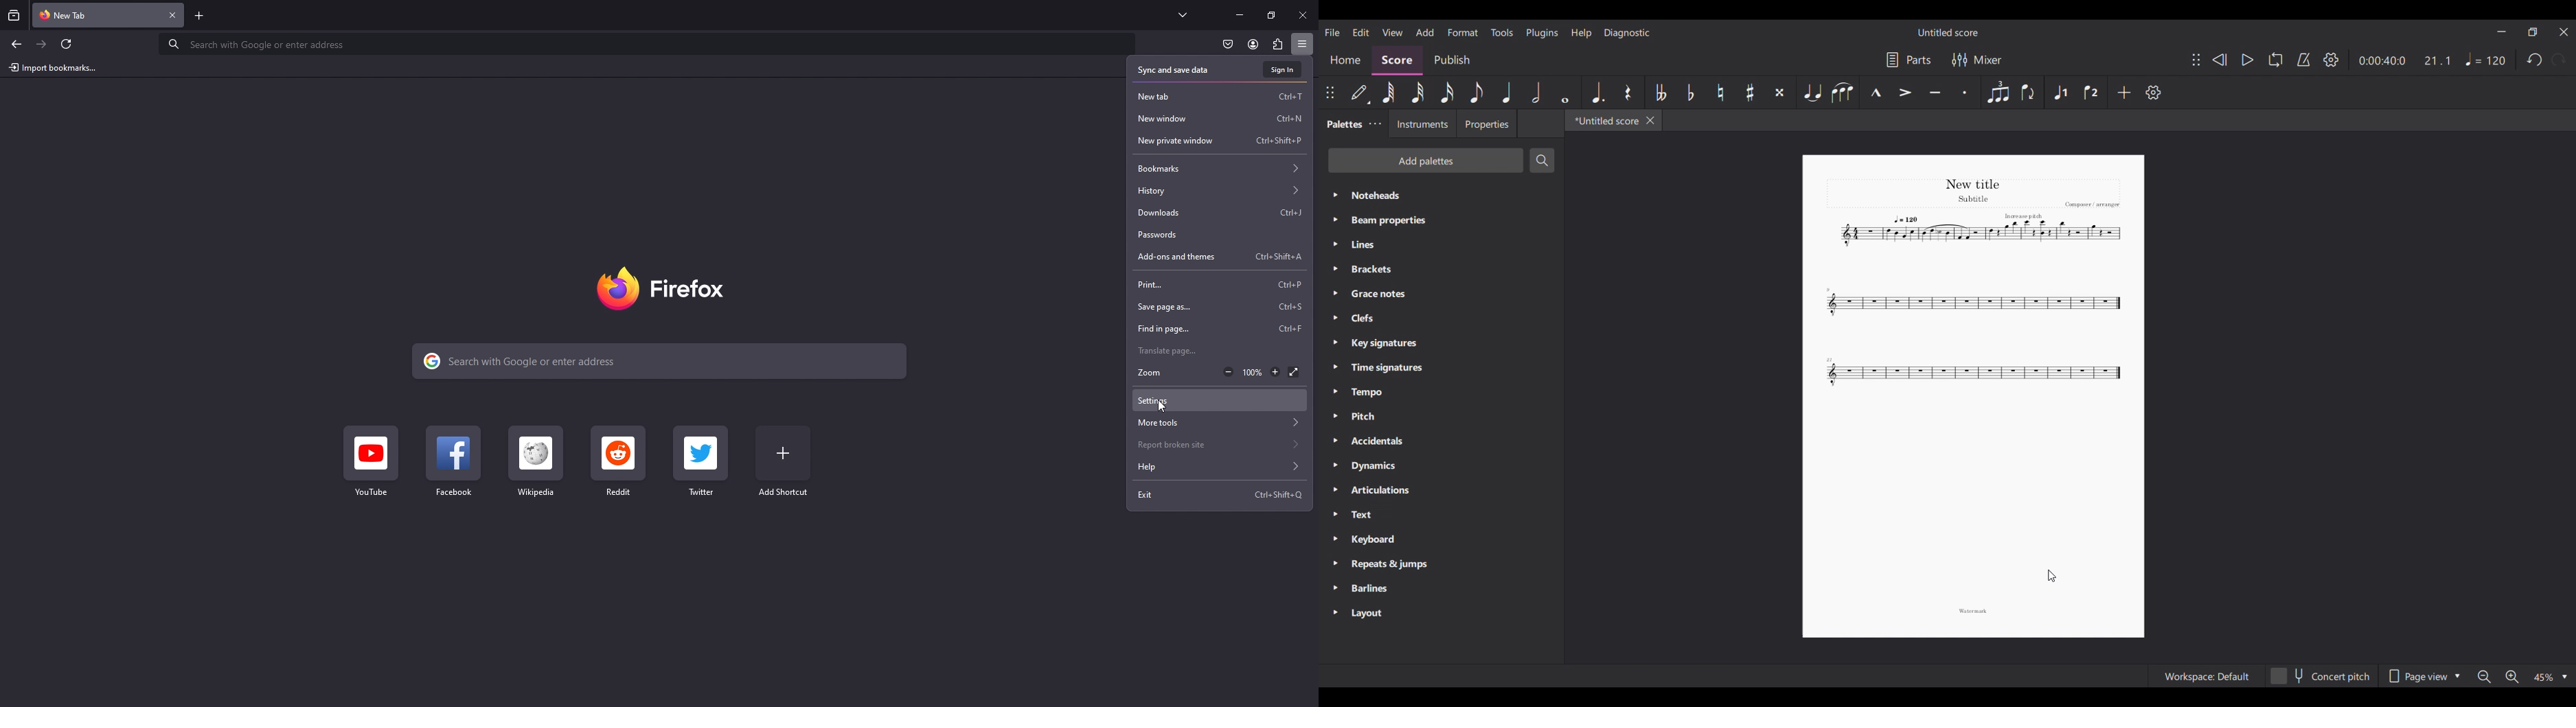 The height and width of the screenshot is (728, 2576). I want to click on Change position, so click(1330, 92).